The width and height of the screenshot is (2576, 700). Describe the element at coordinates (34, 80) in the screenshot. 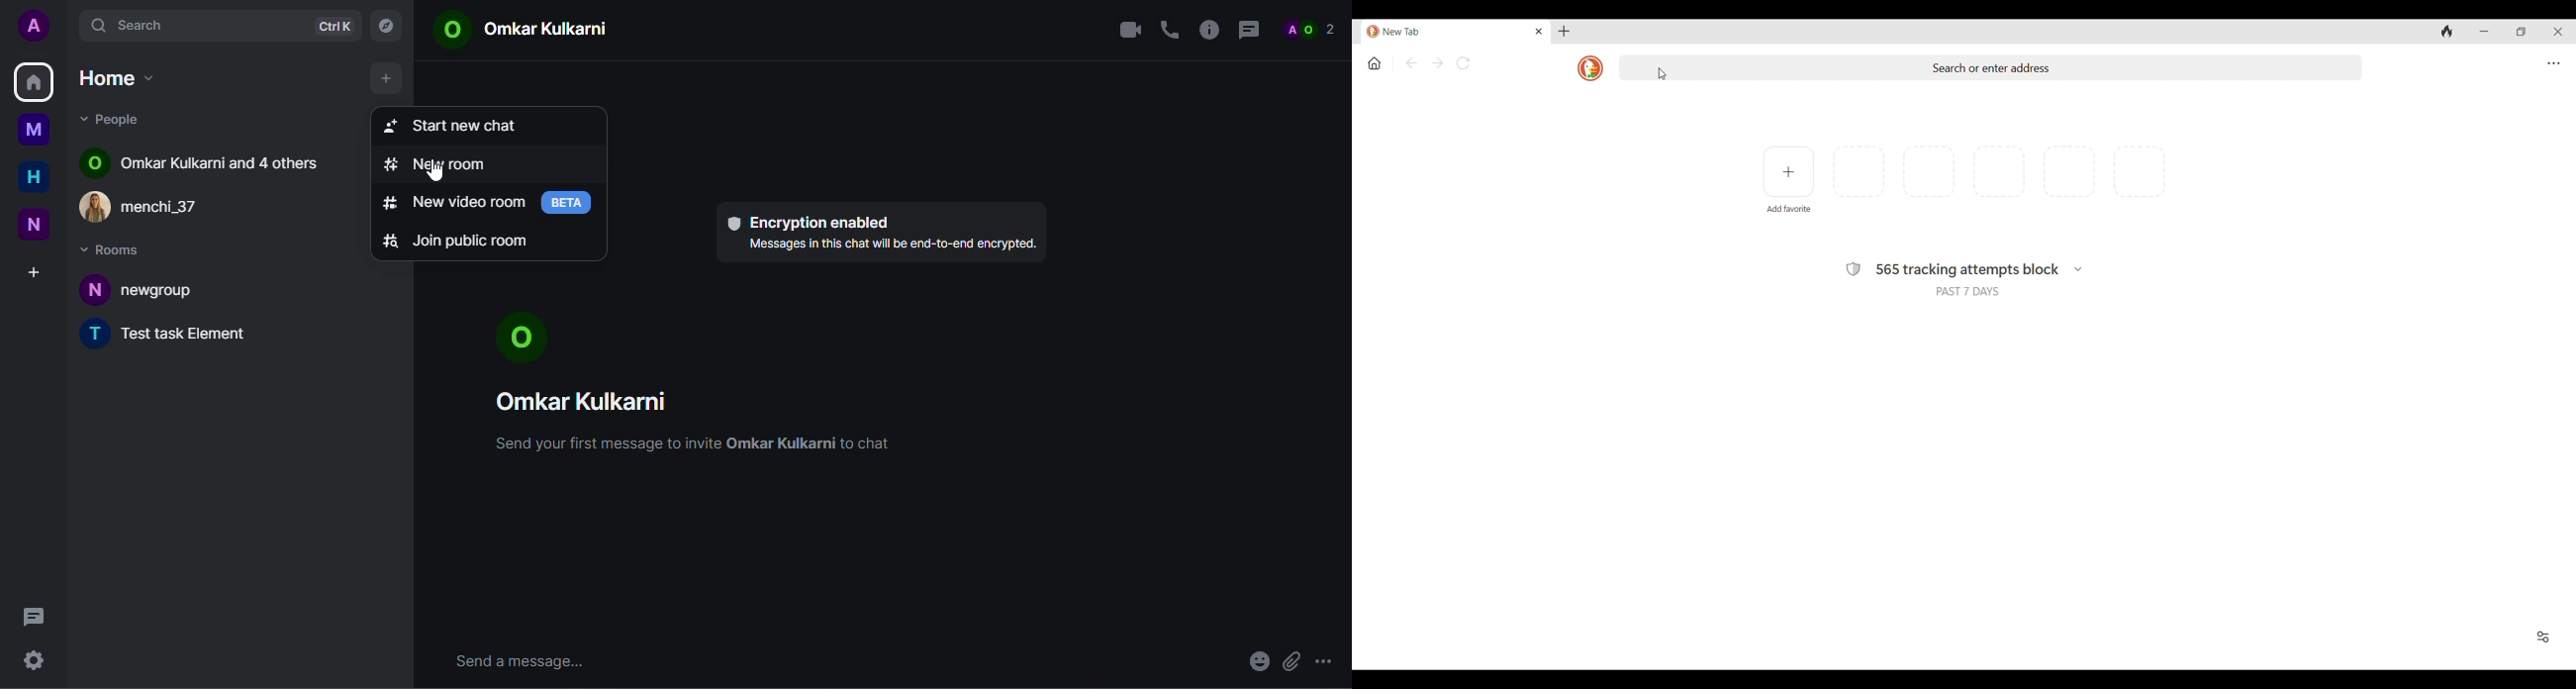

I see `home` at that location.